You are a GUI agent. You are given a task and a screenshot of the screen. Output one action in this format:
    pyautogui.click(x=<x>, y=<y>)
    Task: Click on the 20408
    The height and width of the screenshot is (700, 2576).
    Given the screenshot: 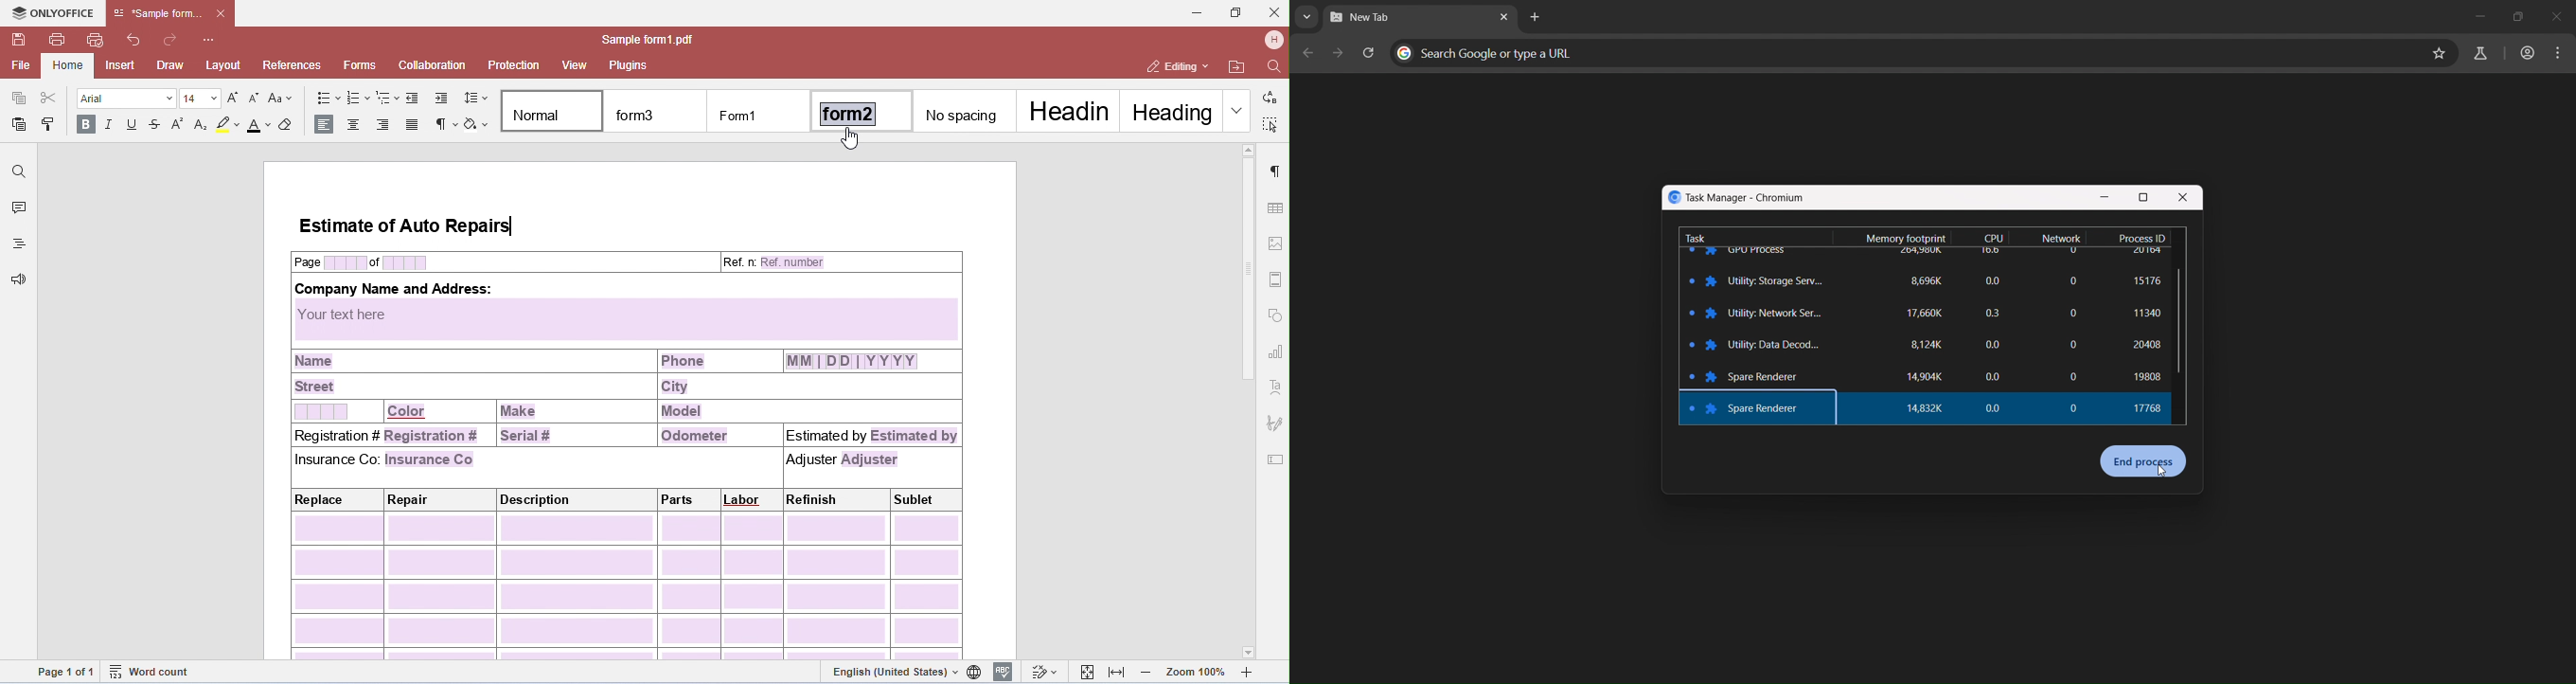 What is the action you would take?
    pyautogui.click(x=2141, y=343)
    